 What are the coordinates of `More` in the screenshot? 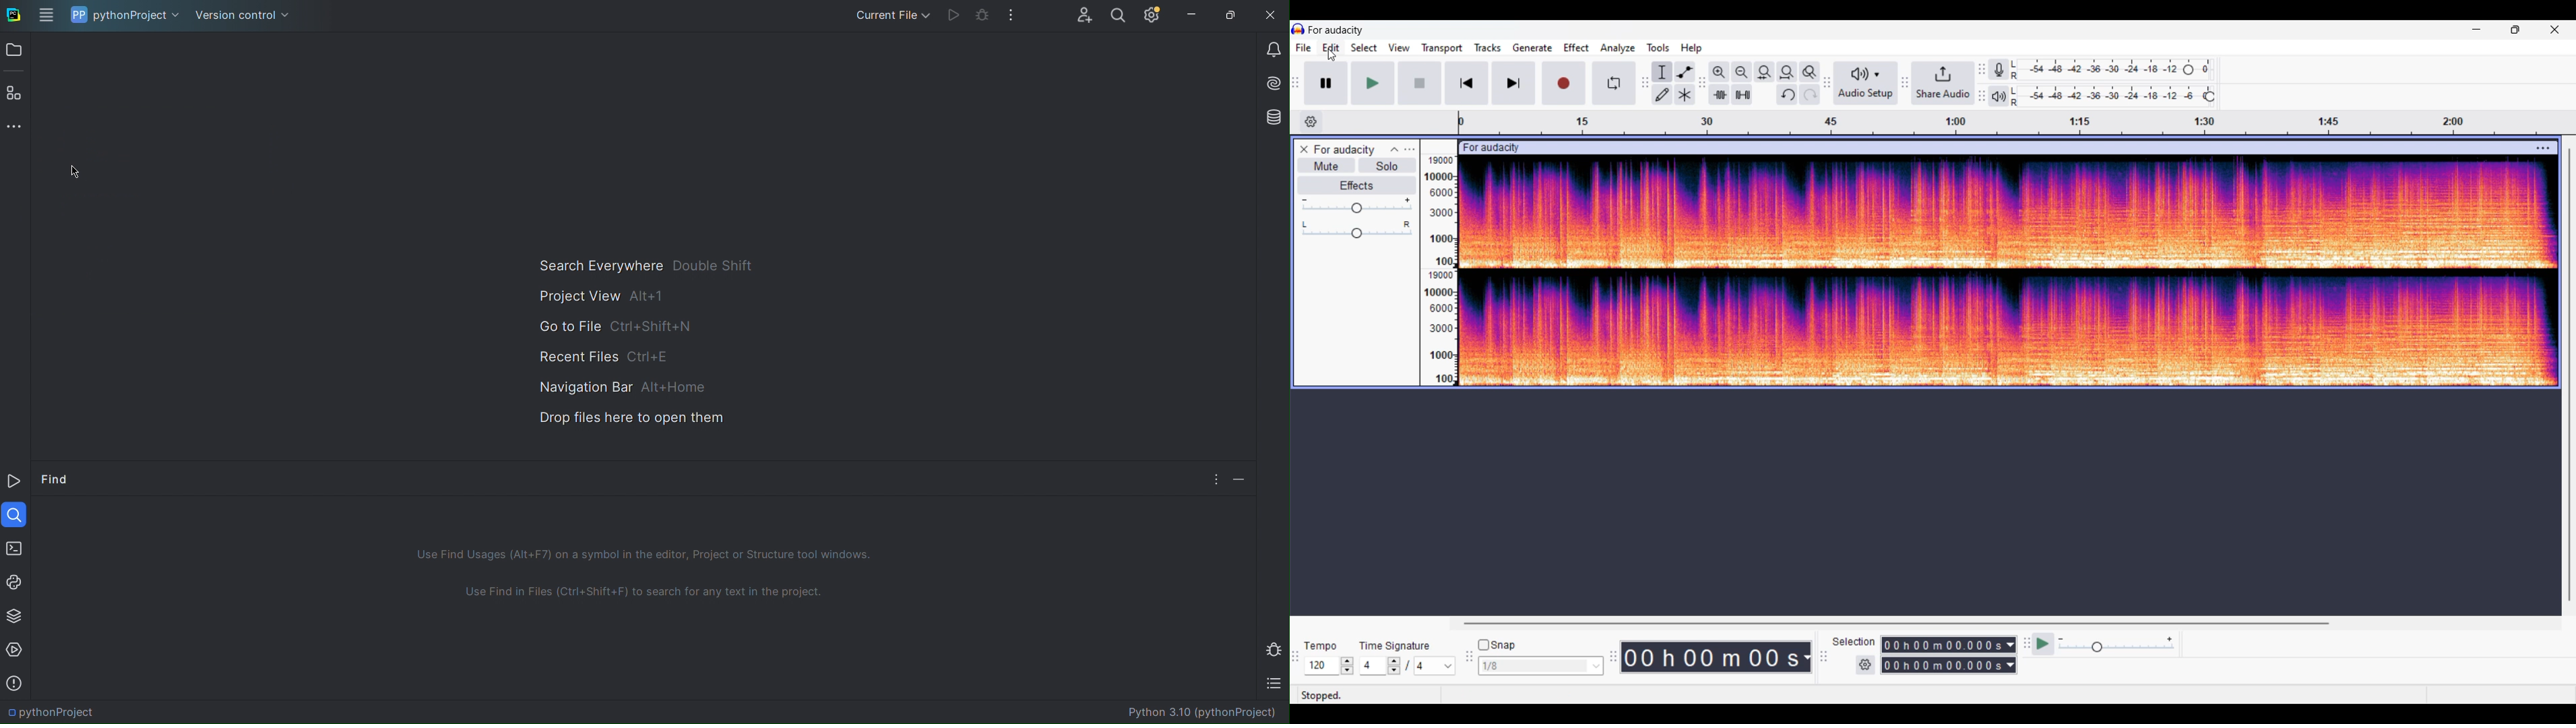 It's located at (1013, 17).